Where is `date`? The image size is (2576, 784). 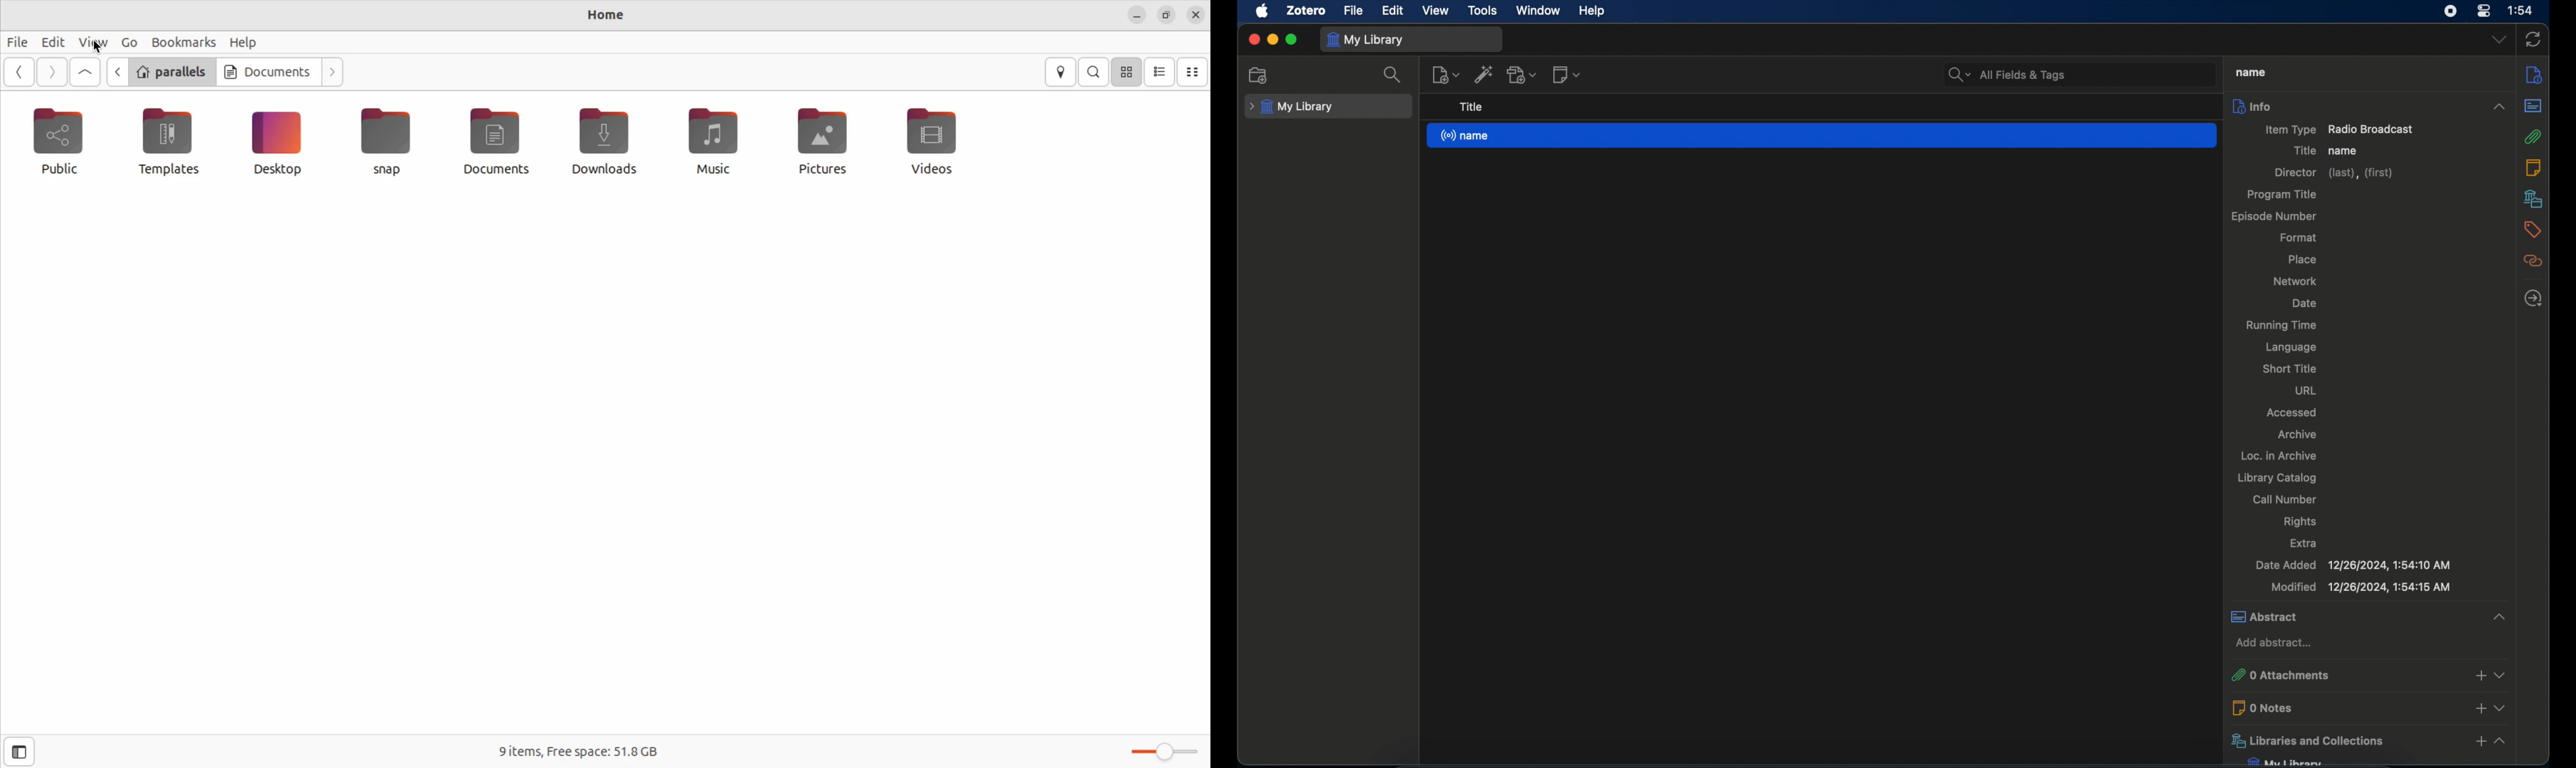
date is located at coordinates (2306, 304).